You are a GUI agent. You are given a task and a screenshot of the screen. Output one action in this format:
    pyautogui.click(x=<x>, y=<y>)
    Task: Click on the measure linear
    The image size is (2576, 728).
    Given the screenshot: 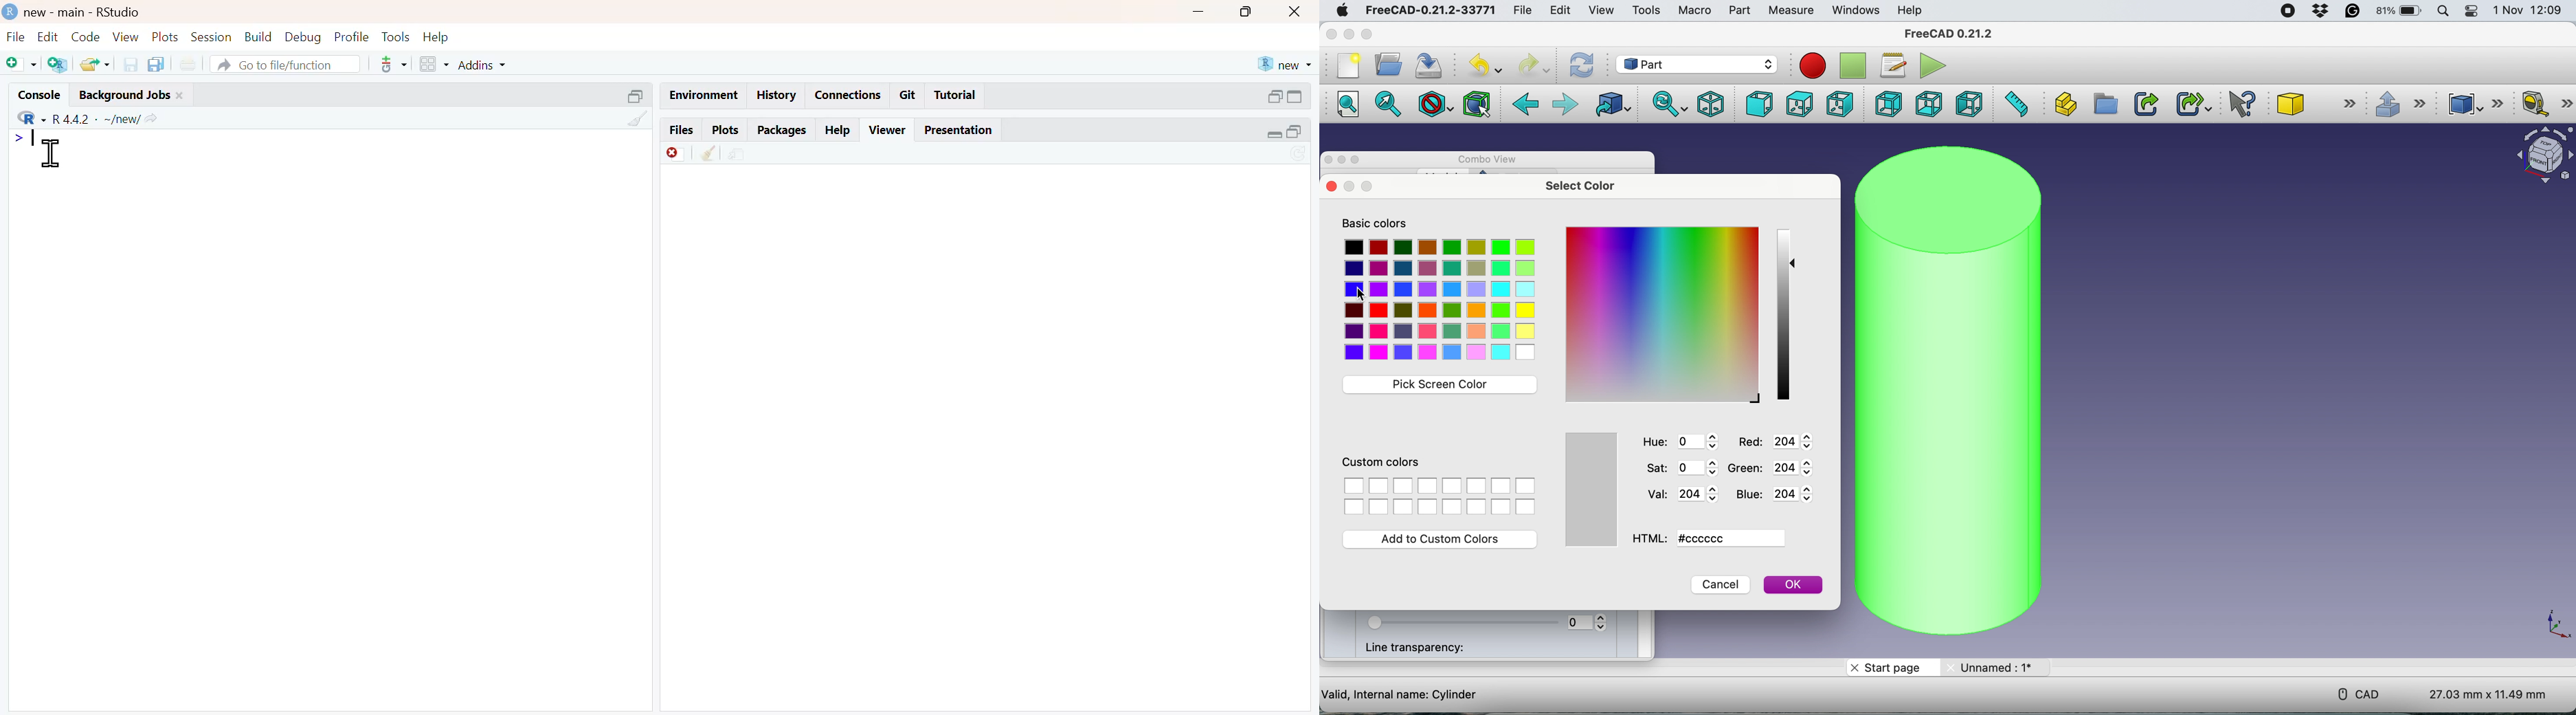 What is the action you would take?
    pyautogui.click(x=2545, y=105)
    